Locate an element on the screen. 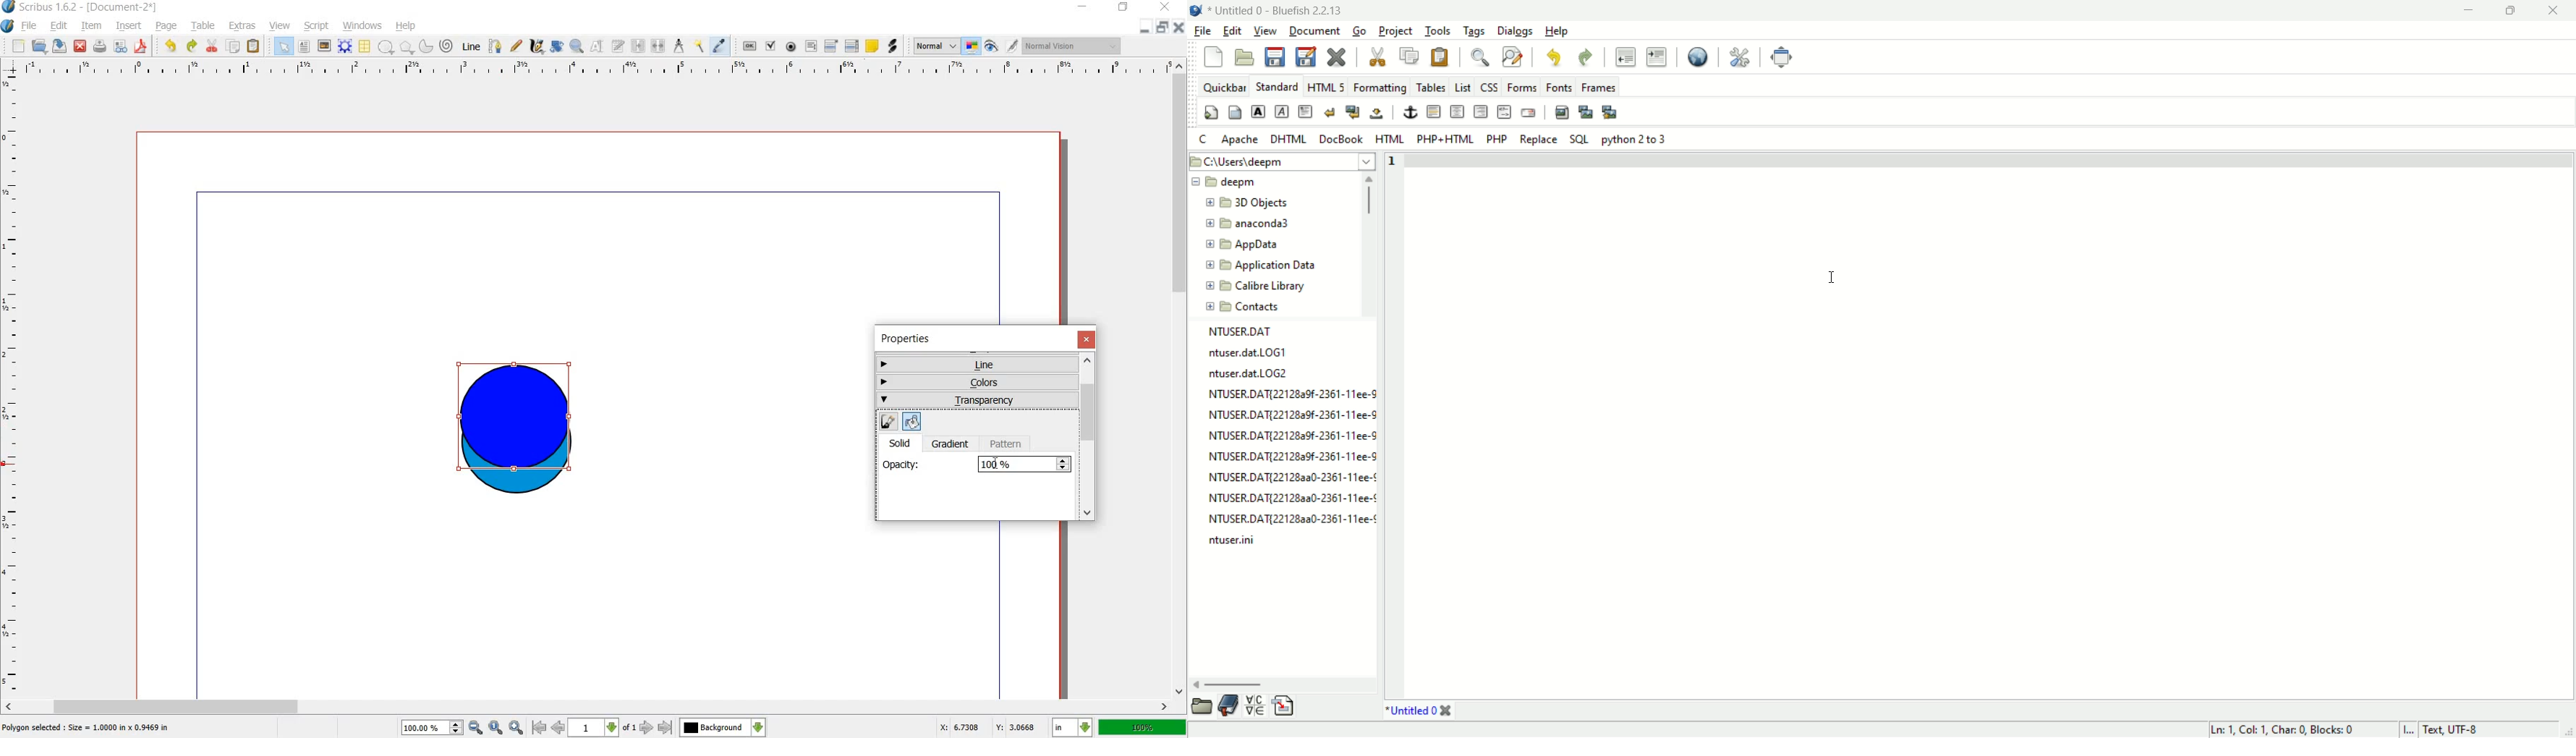 The image size is (2576, 756). opacity is located at coordinates (902, 463).